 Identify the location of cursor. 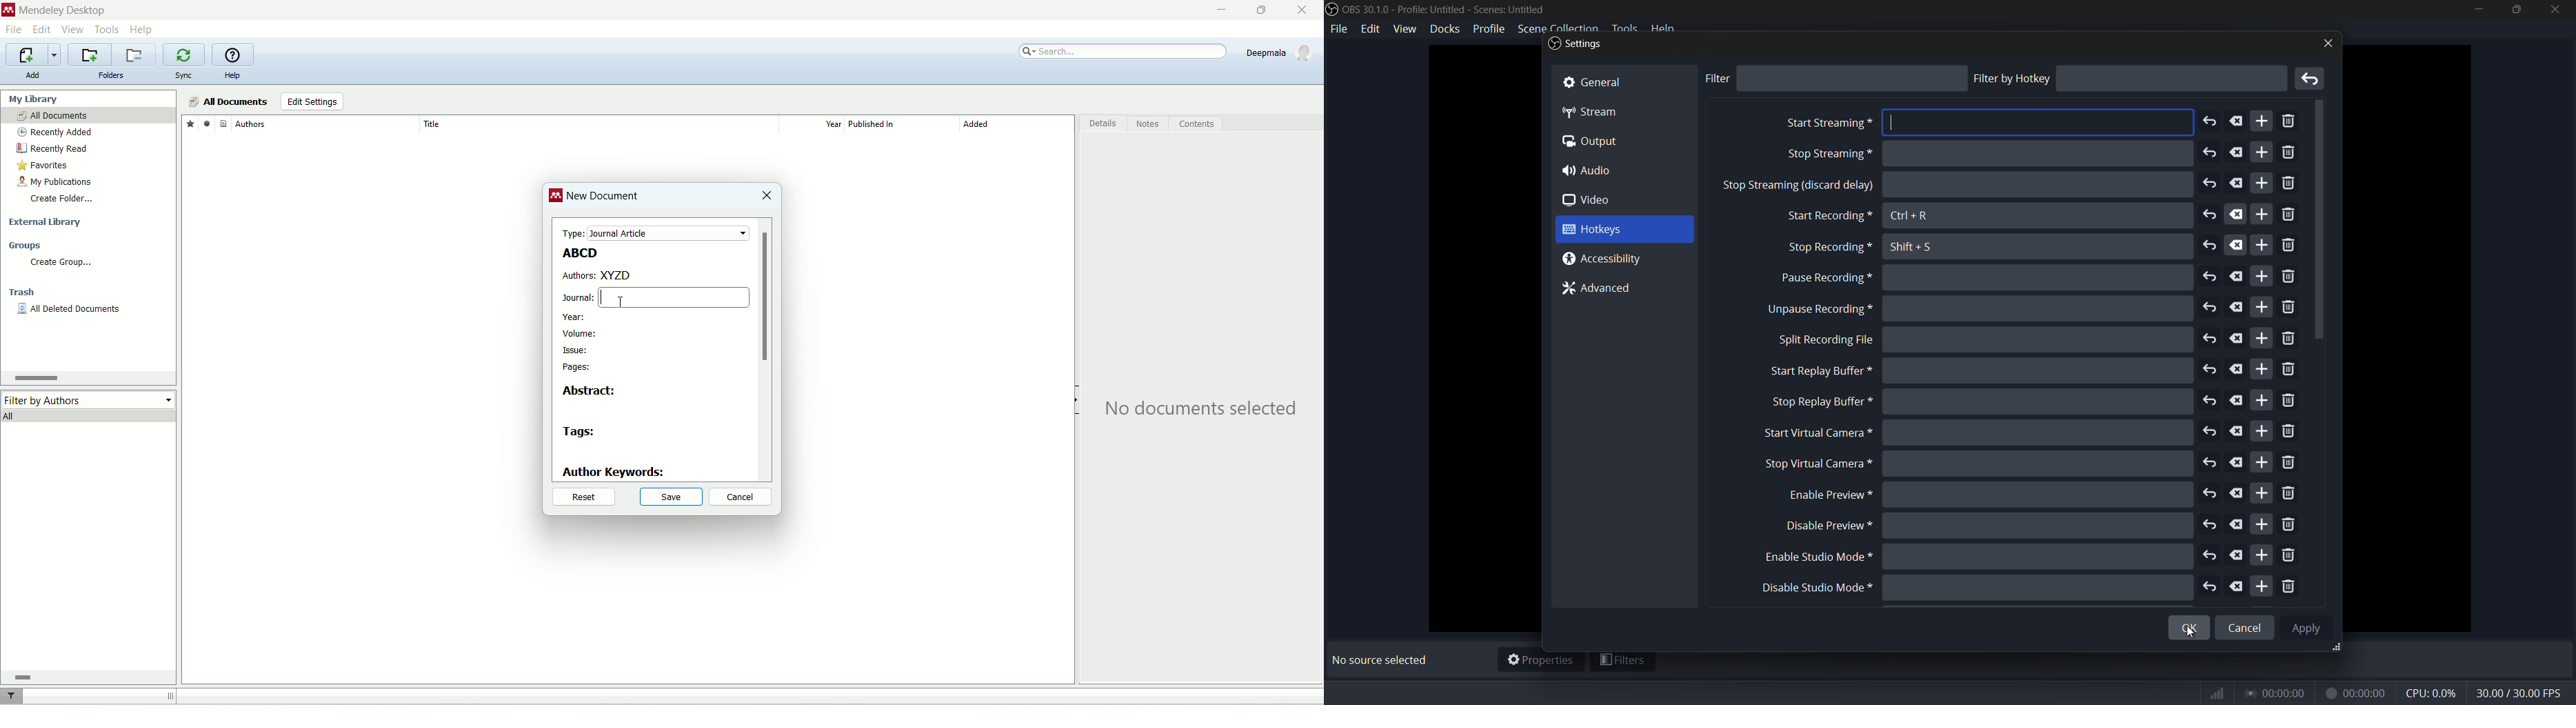
(2191, 631).